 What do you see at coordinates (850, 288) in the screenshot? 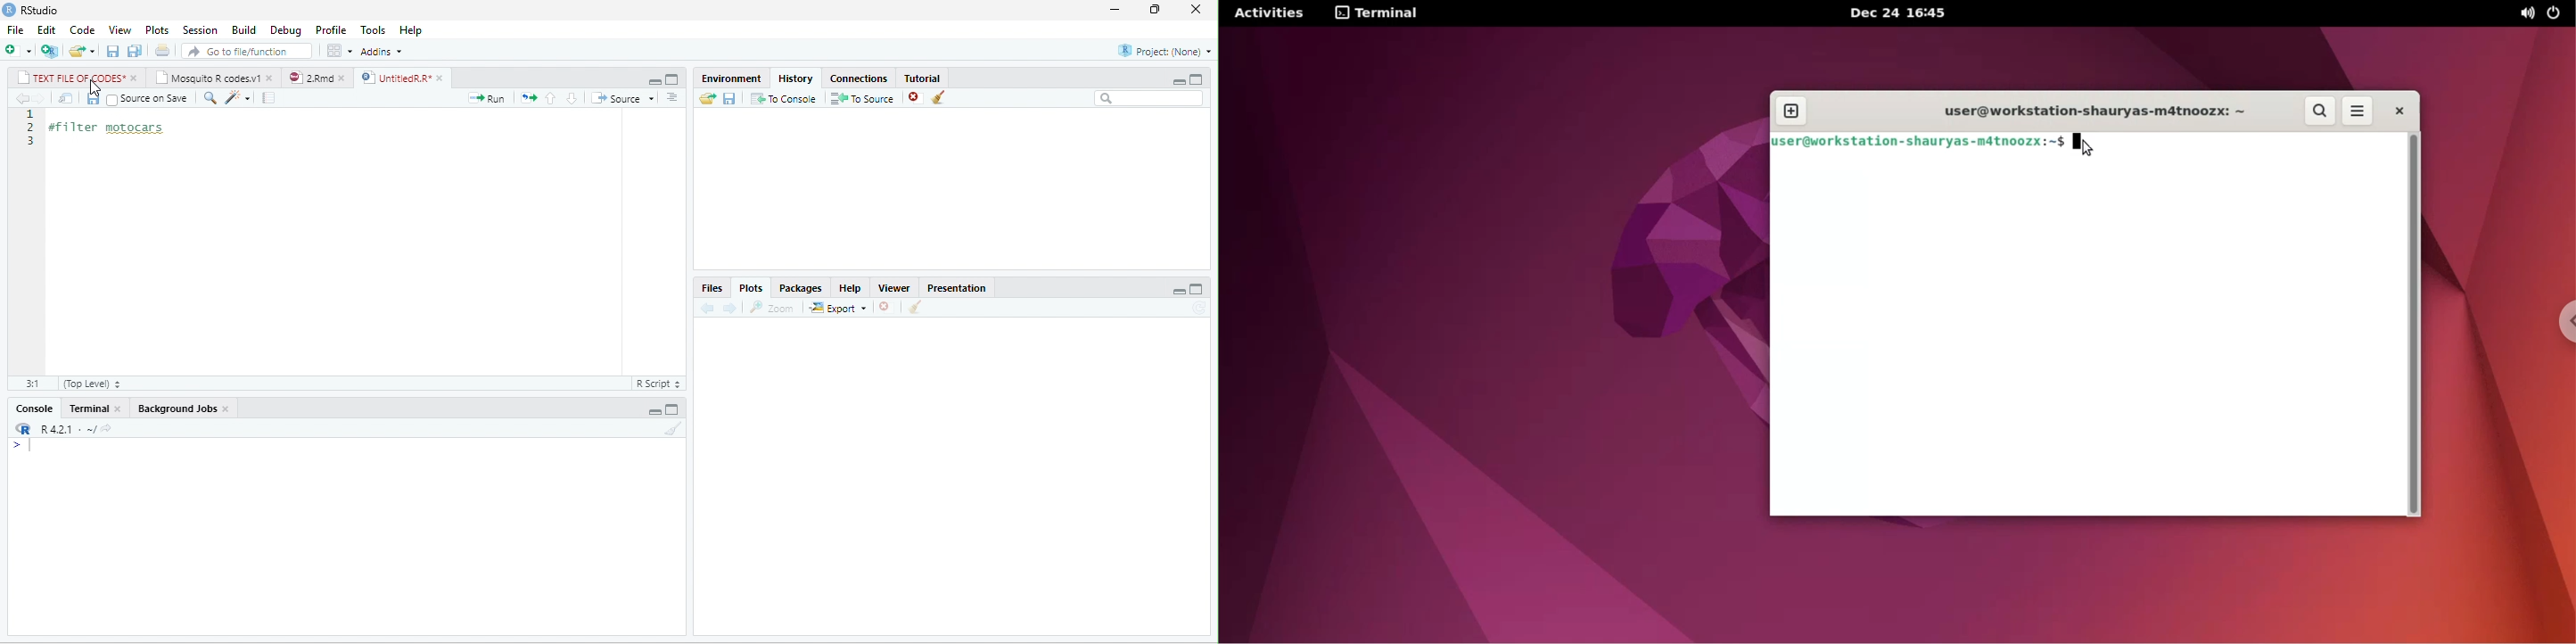
I see `Help` at bounding box center [850, 288].